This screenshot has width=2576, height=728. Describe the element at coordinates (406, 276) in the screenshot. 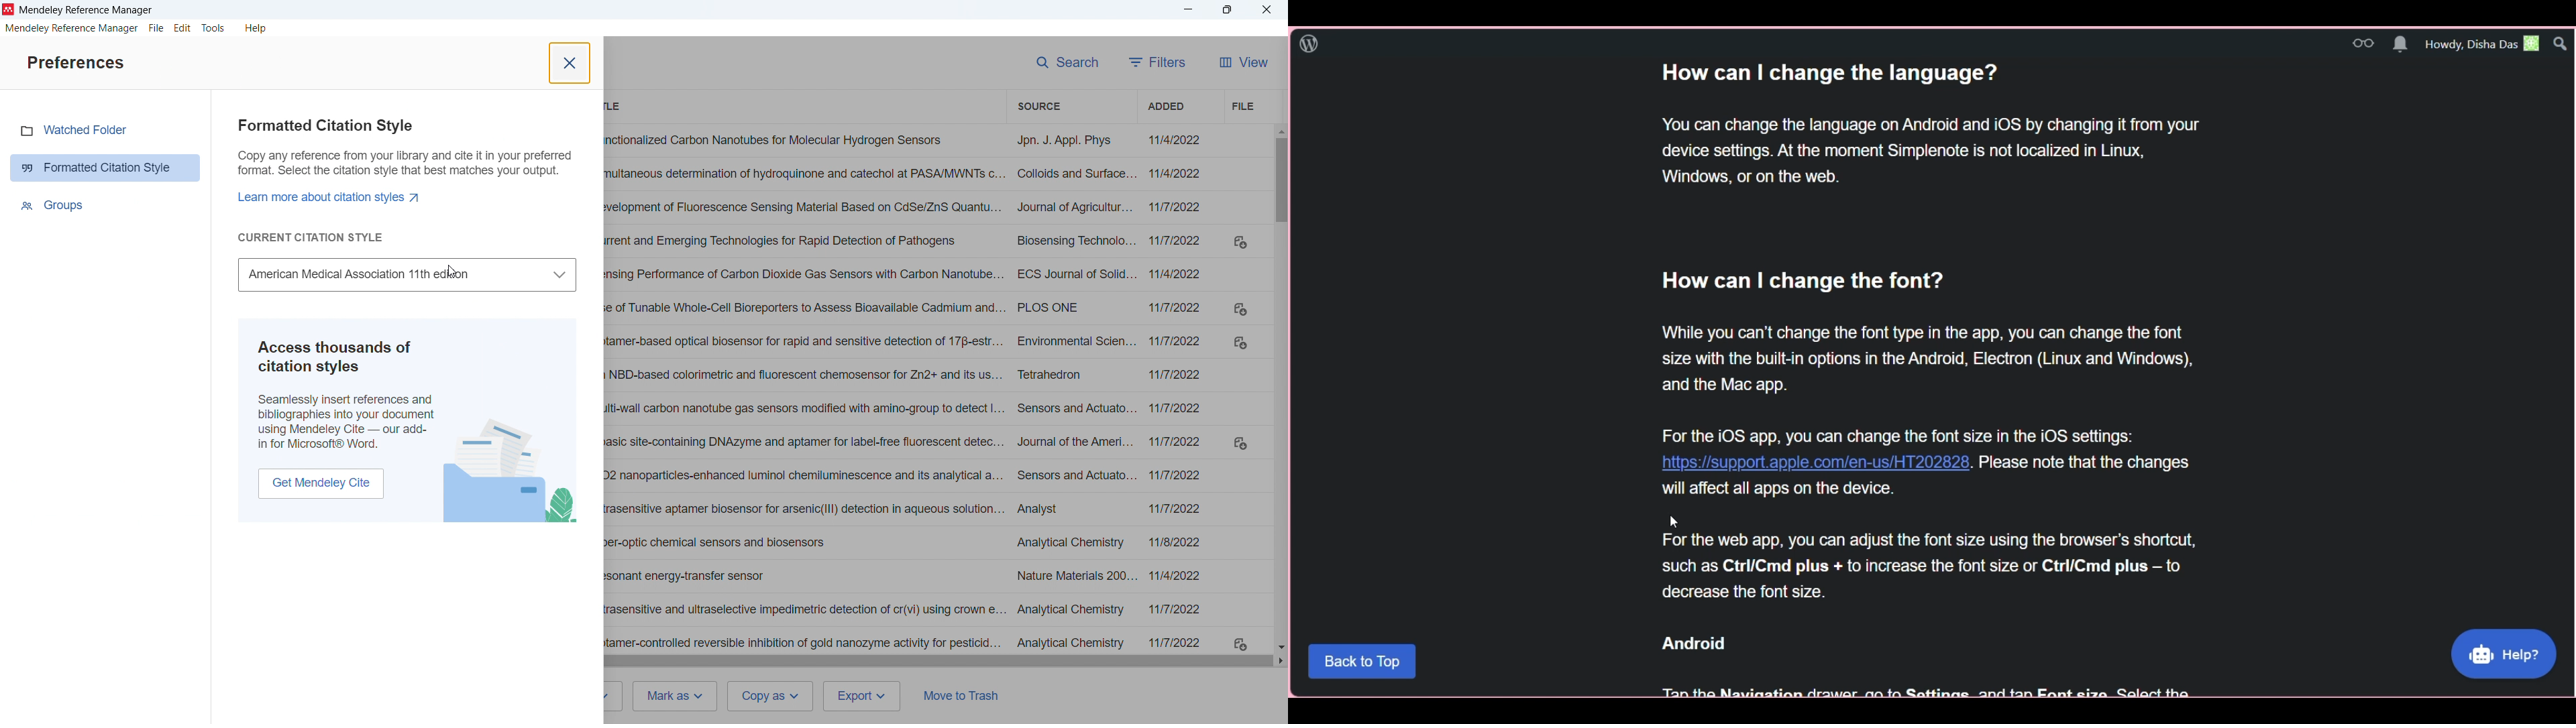

I see `Select citation style` at that location.